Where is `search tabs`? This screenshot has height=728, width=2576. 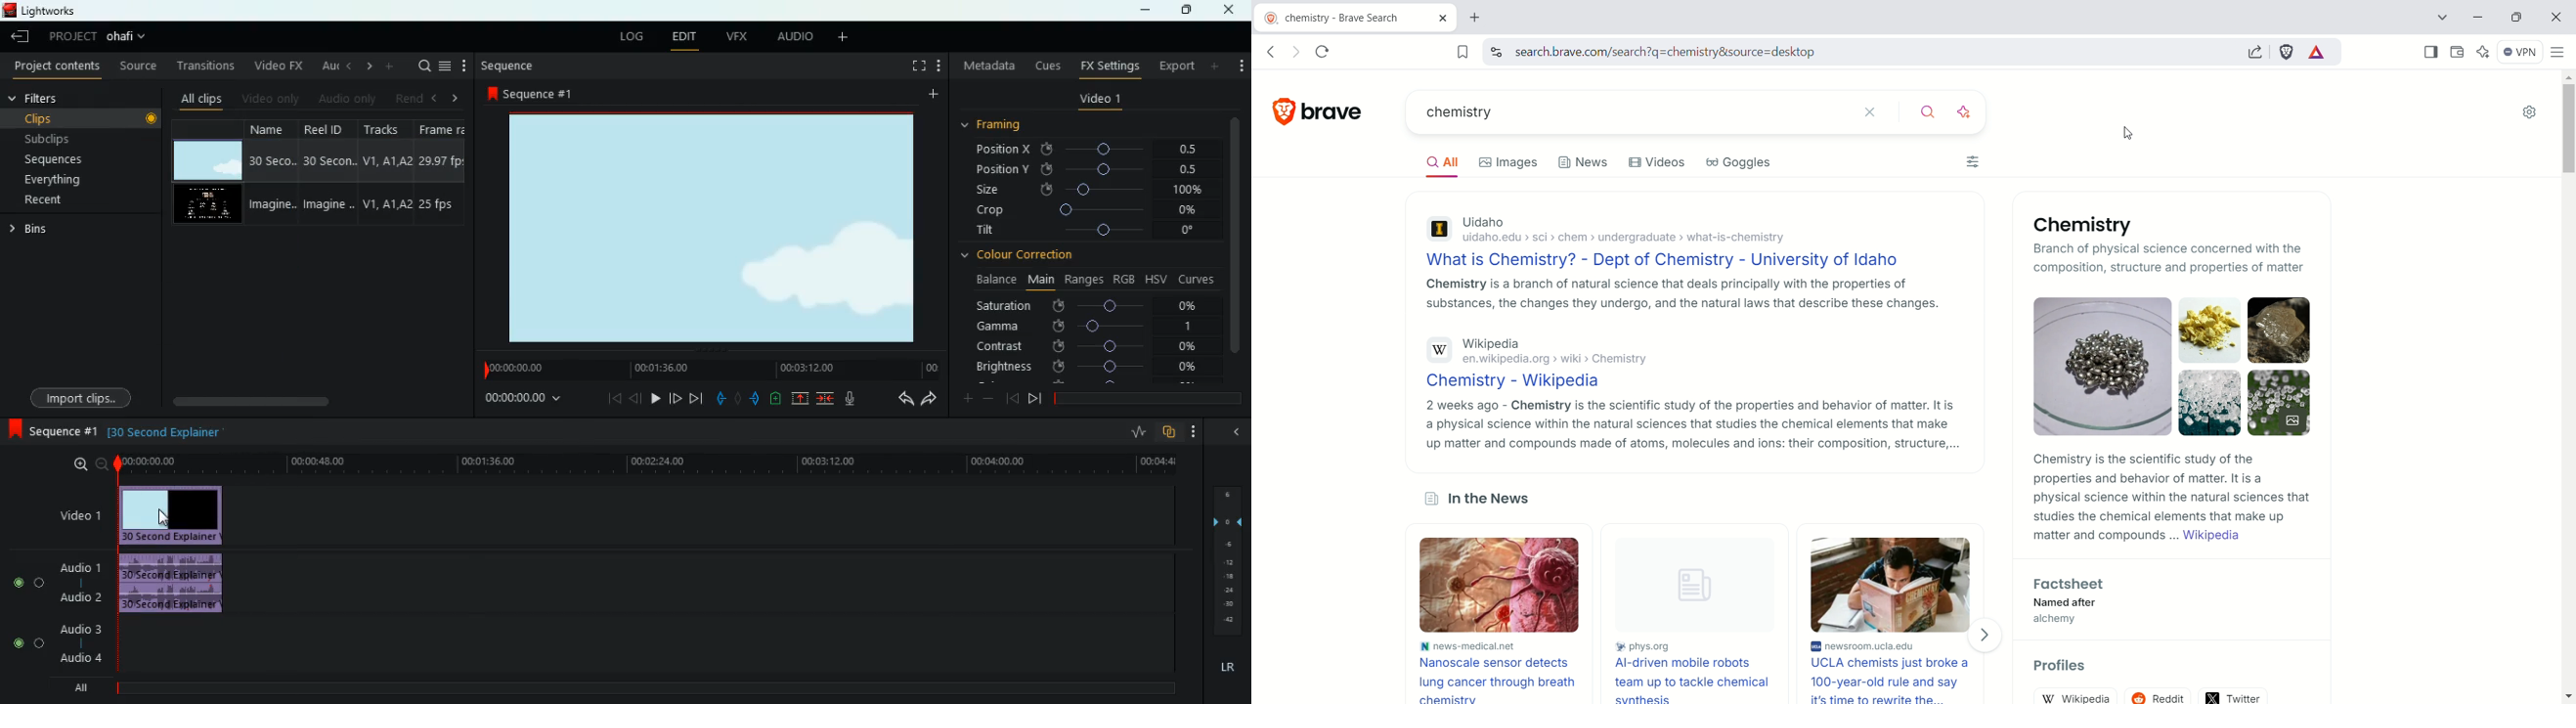 search tabs is located at coordinates (2442, 17).